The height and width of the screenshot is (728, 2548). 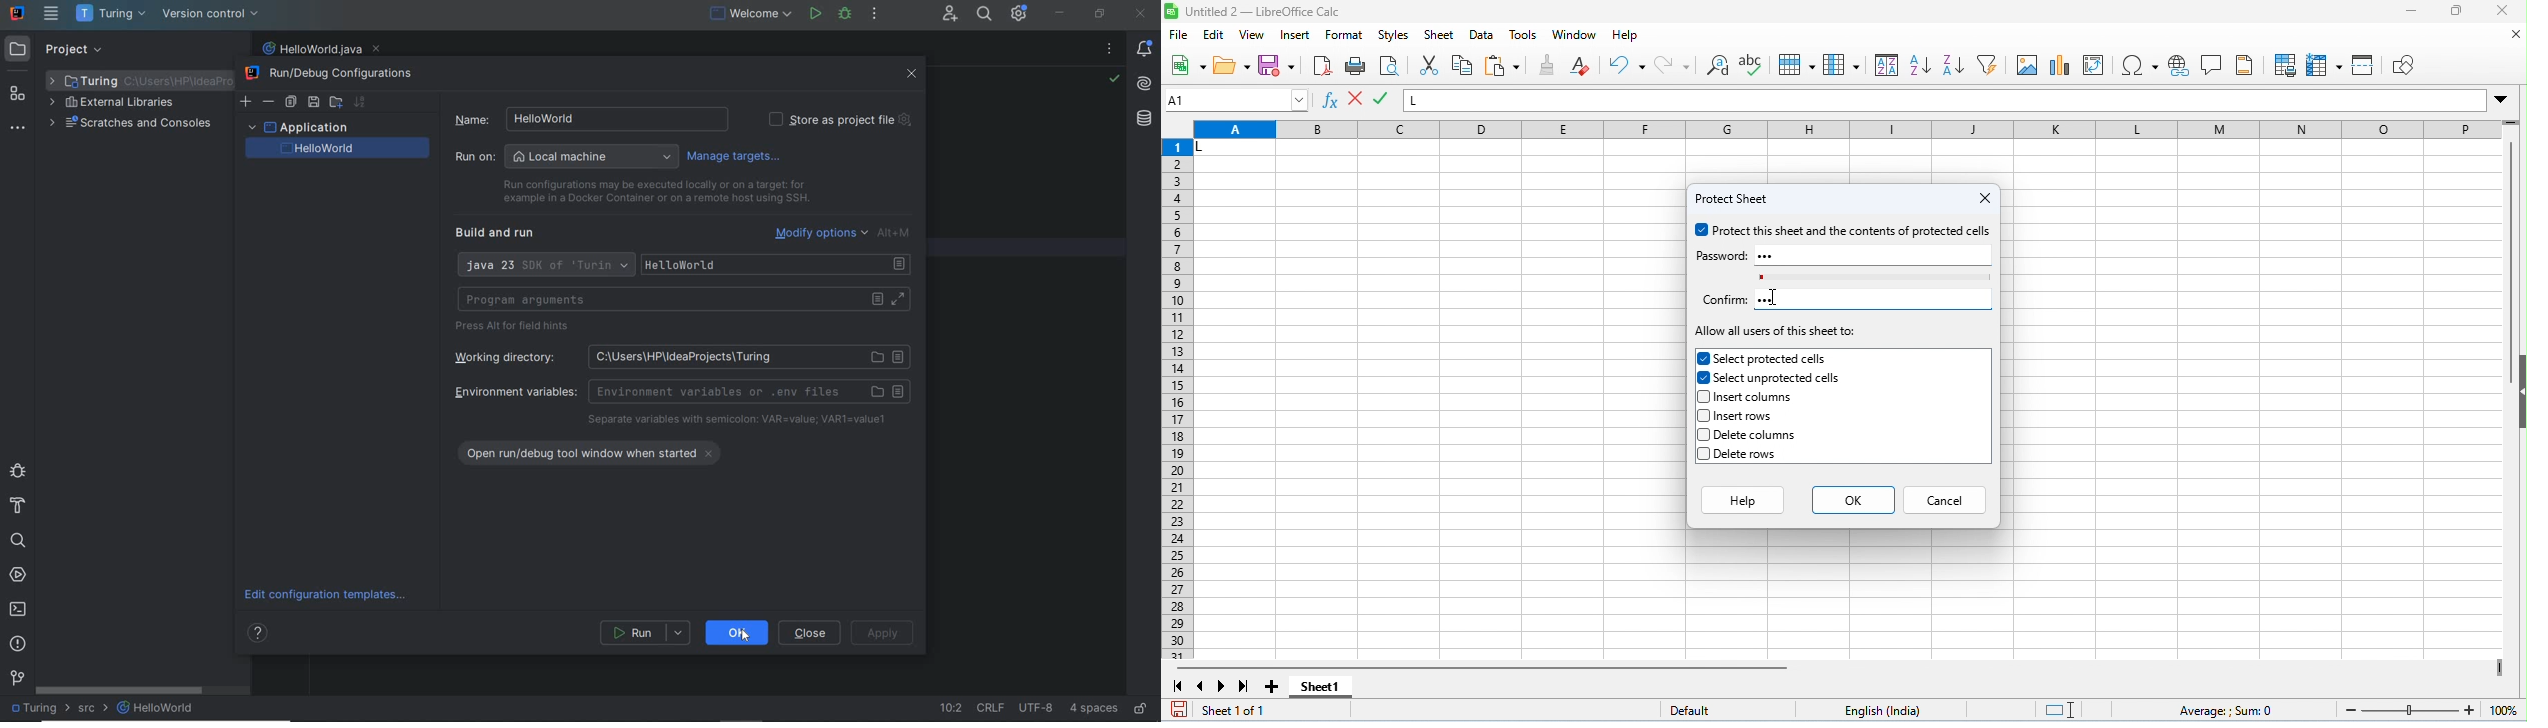 What do you see at coordinates (1503, 67) in the screenshot?
I see `paste` at bounding box center [1503, 67].